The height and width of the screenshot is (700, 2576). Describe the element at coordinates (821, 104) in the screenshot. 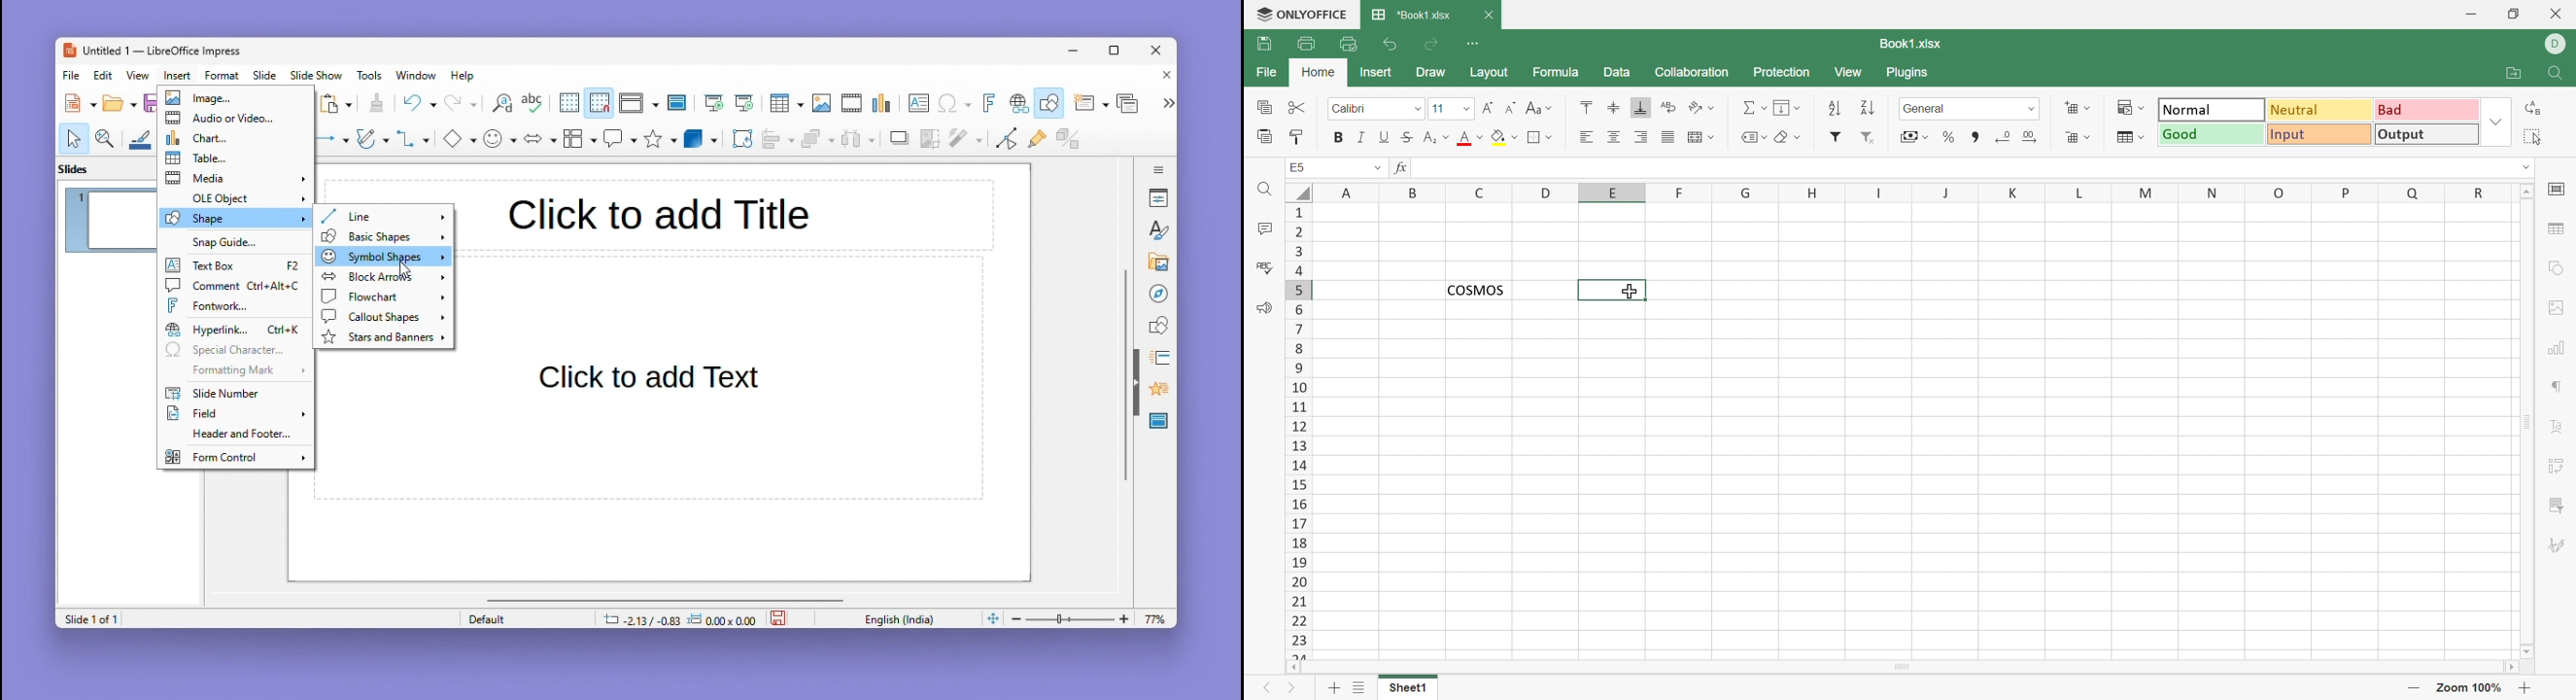

I see `Image` at that location.